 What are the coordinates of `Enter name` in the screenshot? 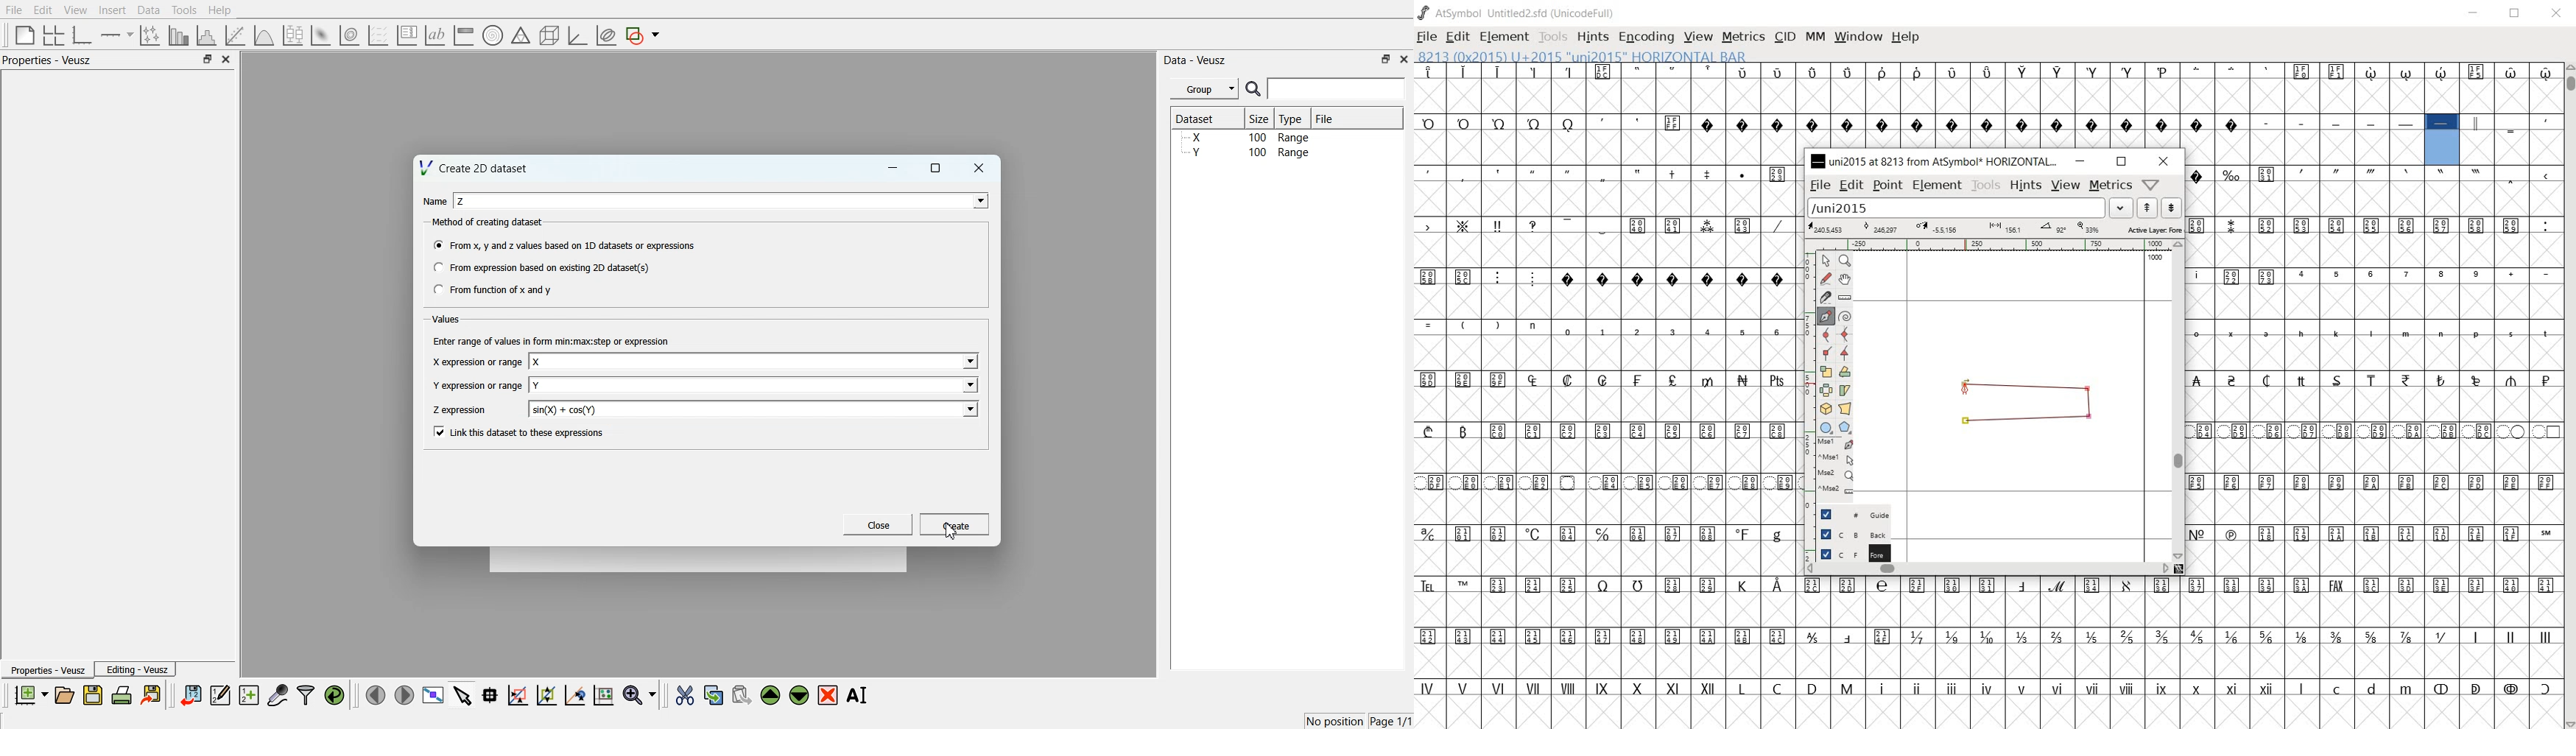 It's located at (755, 362).